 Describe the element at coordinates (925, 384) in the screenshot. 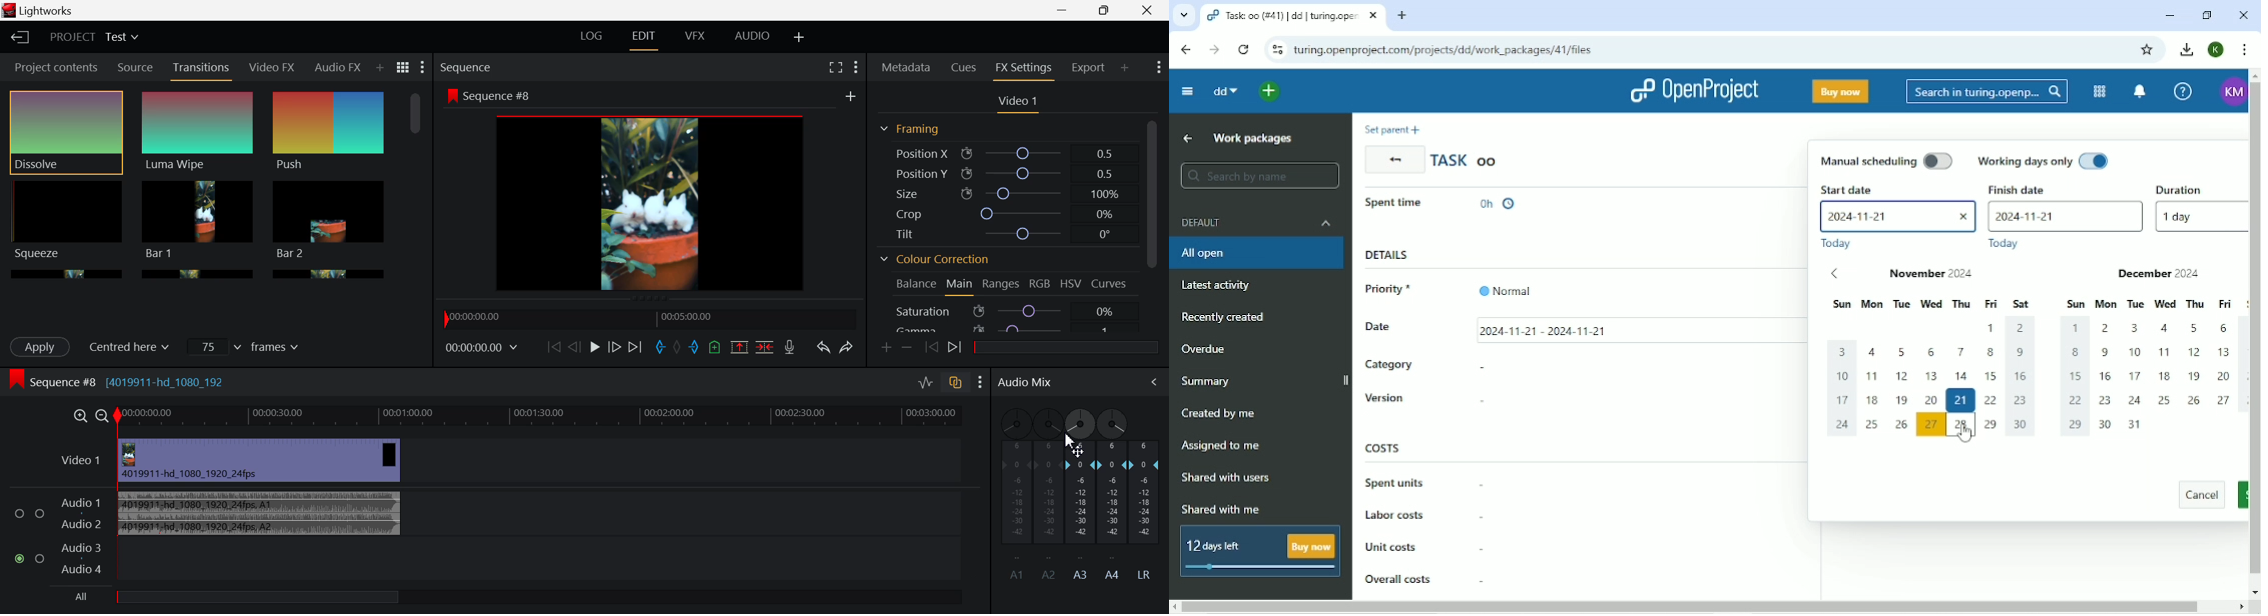

I see `Toggle audio levels editing` at that location.